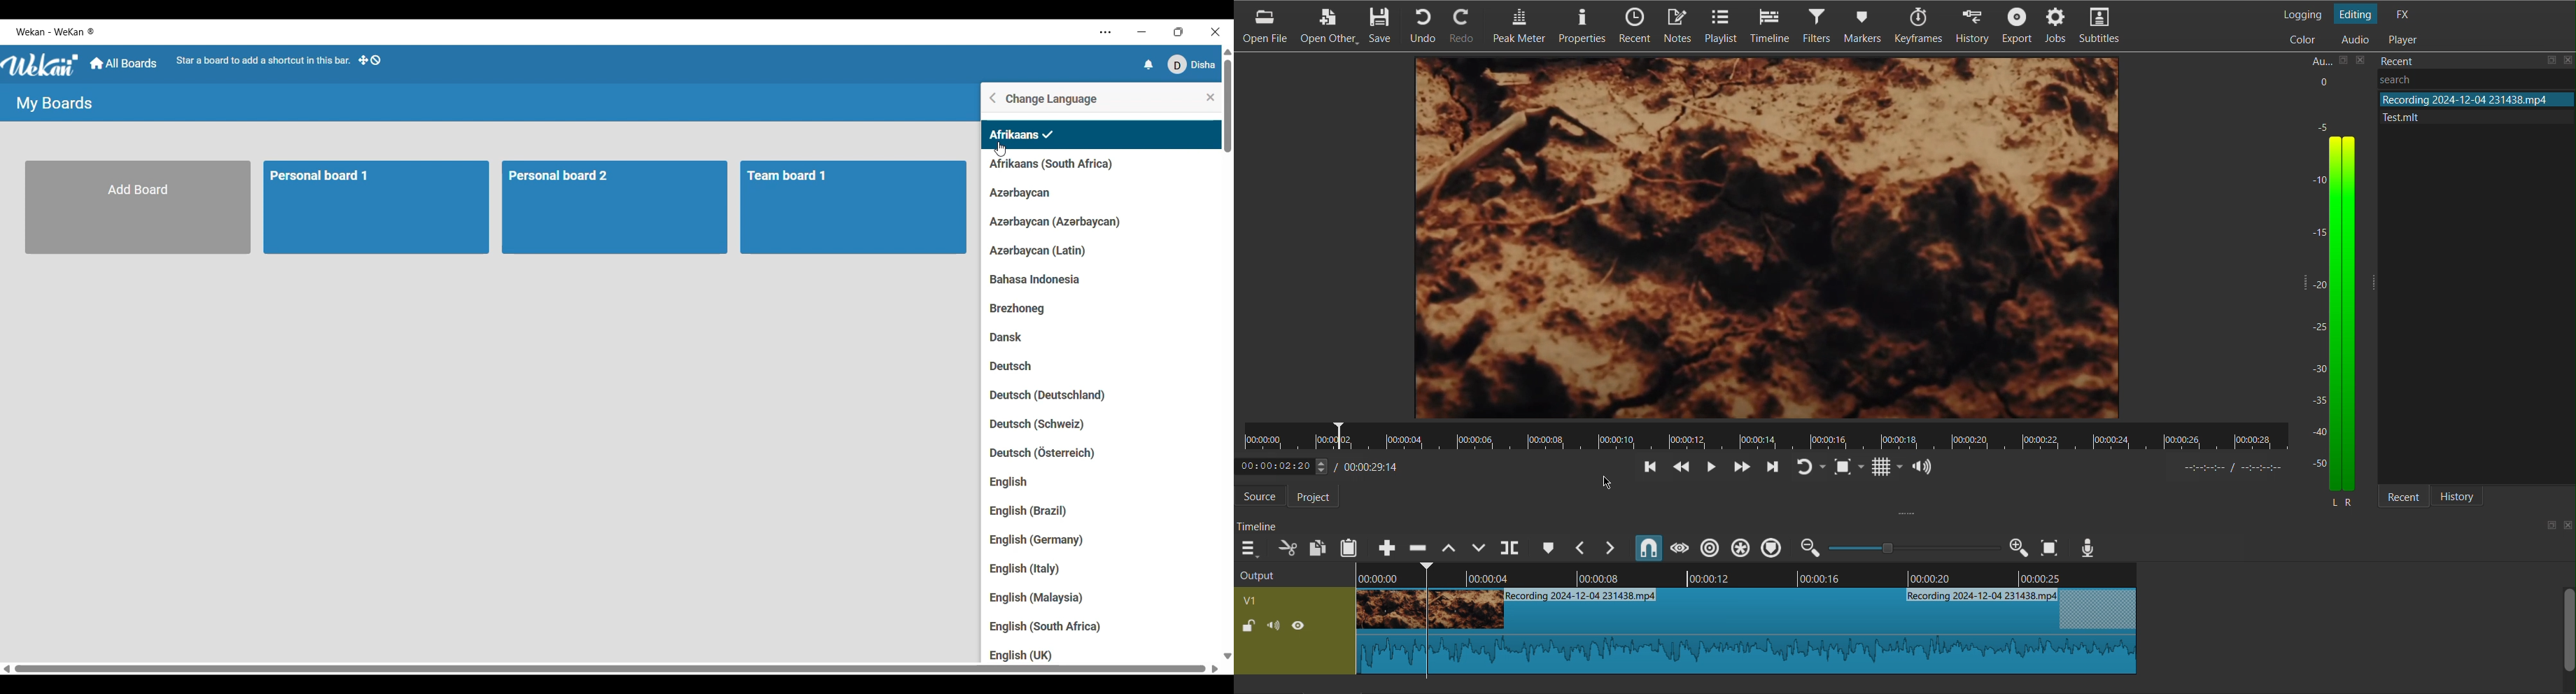  I want to click on Recent, so click(1633, 27).